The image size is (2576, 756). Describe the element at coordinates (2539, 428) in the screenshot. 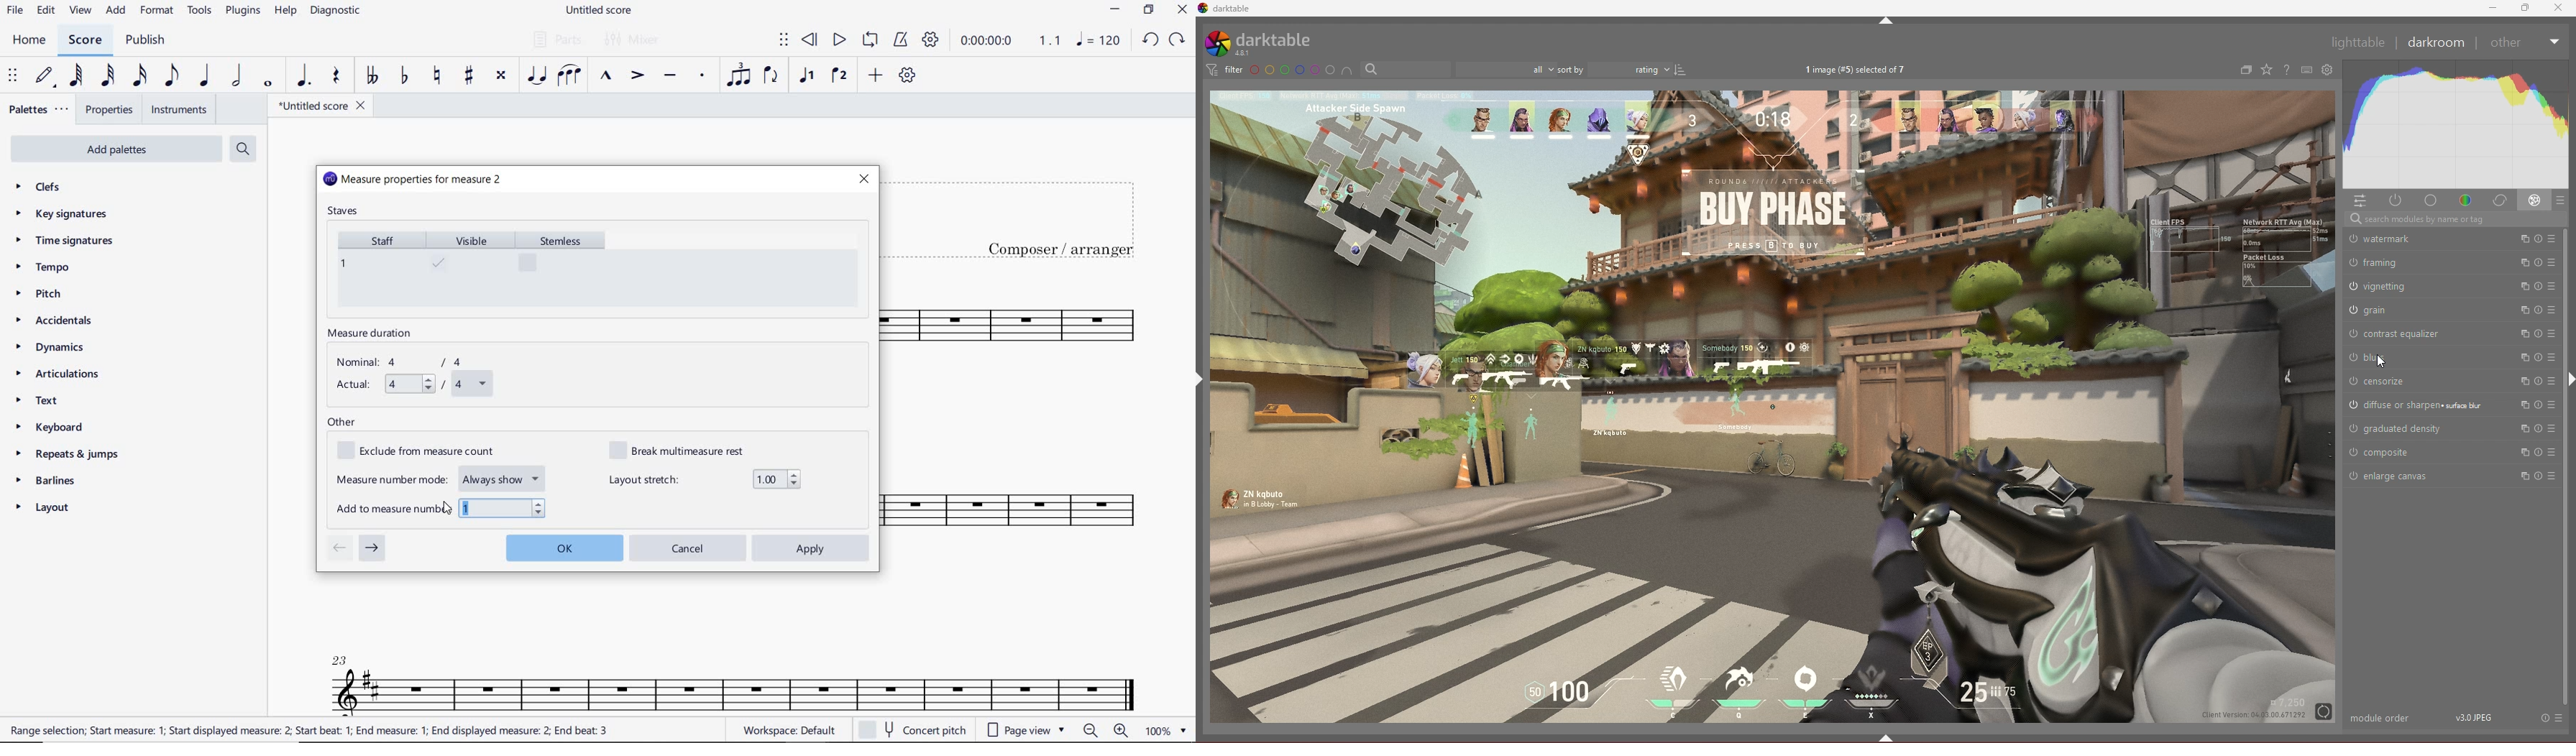

I see `reset` at that location.